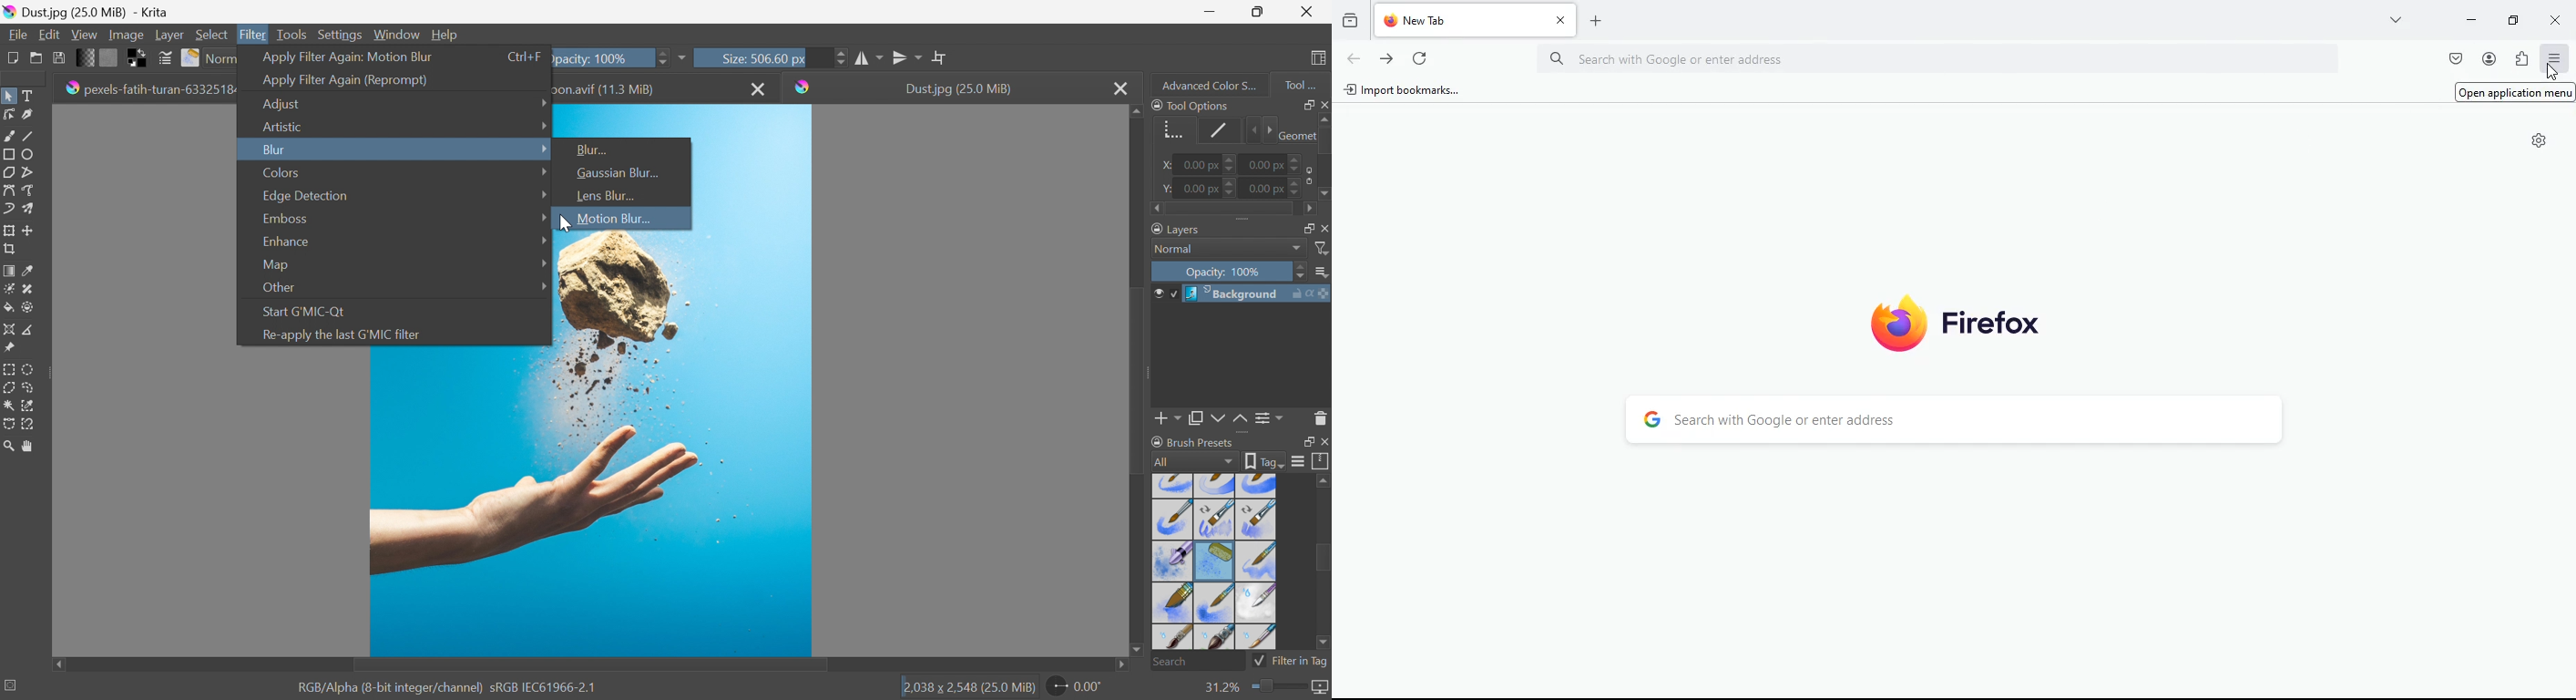  Describe the element at coordinates (545, 262) in the screenshot. I see `Drop Down` at that location.